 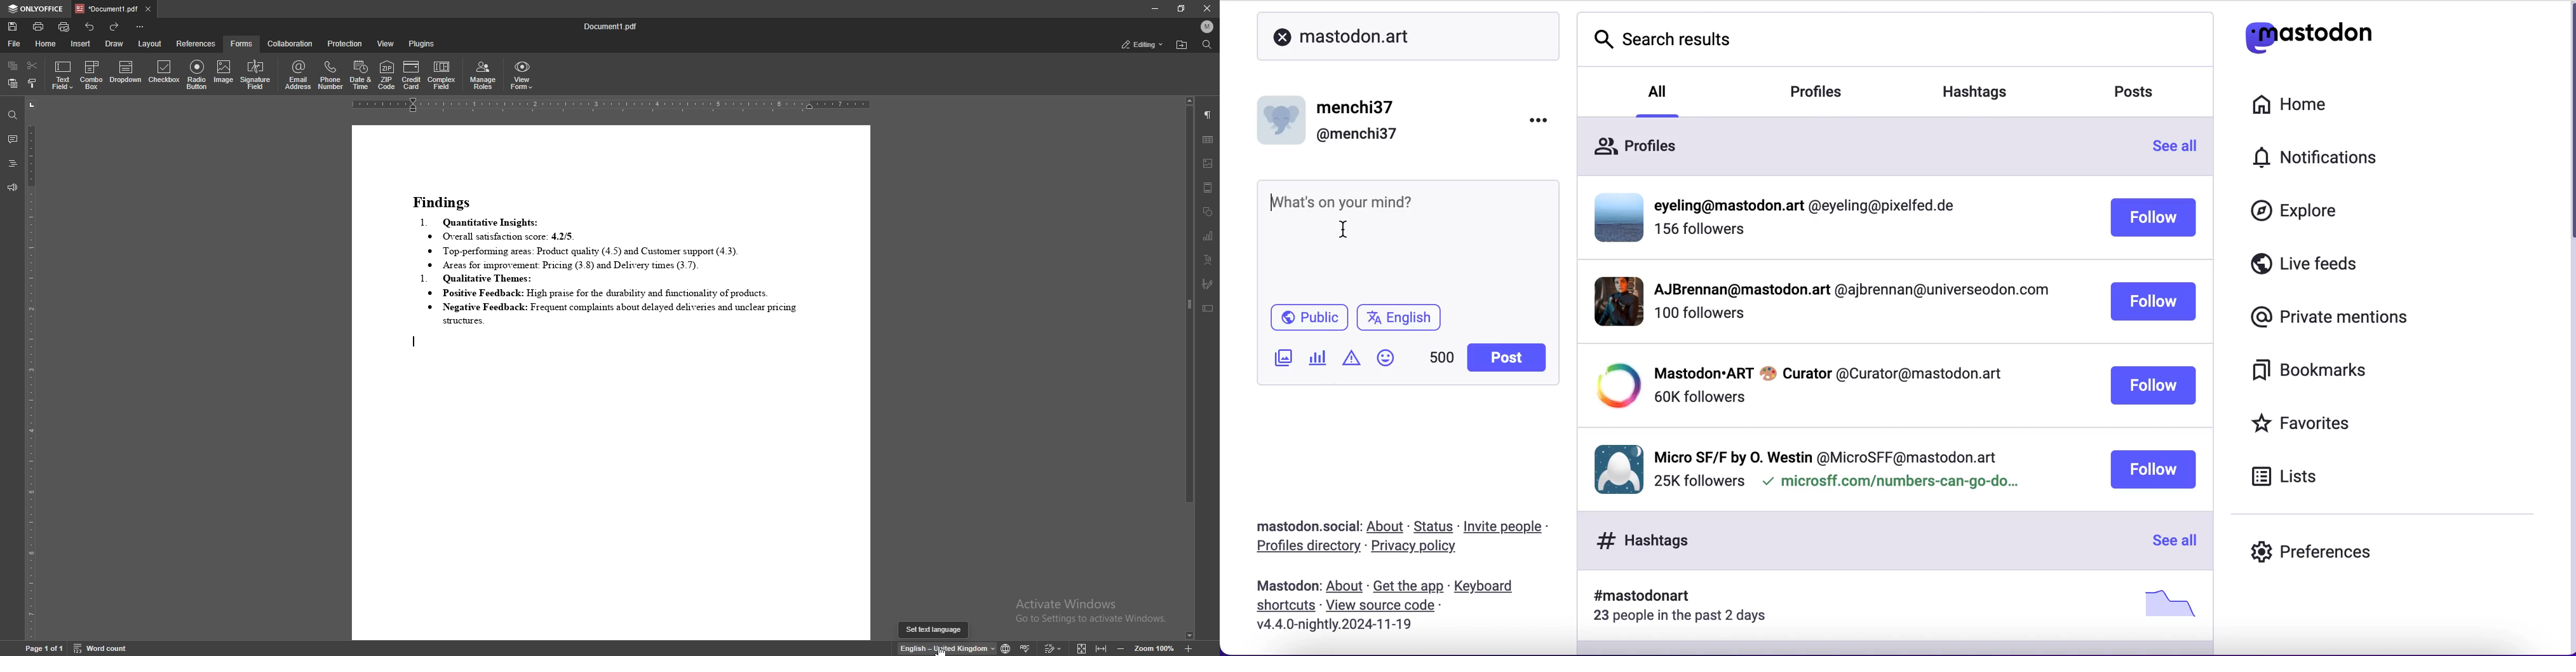 I want to click on microsff, so click(x=1889, y=484).